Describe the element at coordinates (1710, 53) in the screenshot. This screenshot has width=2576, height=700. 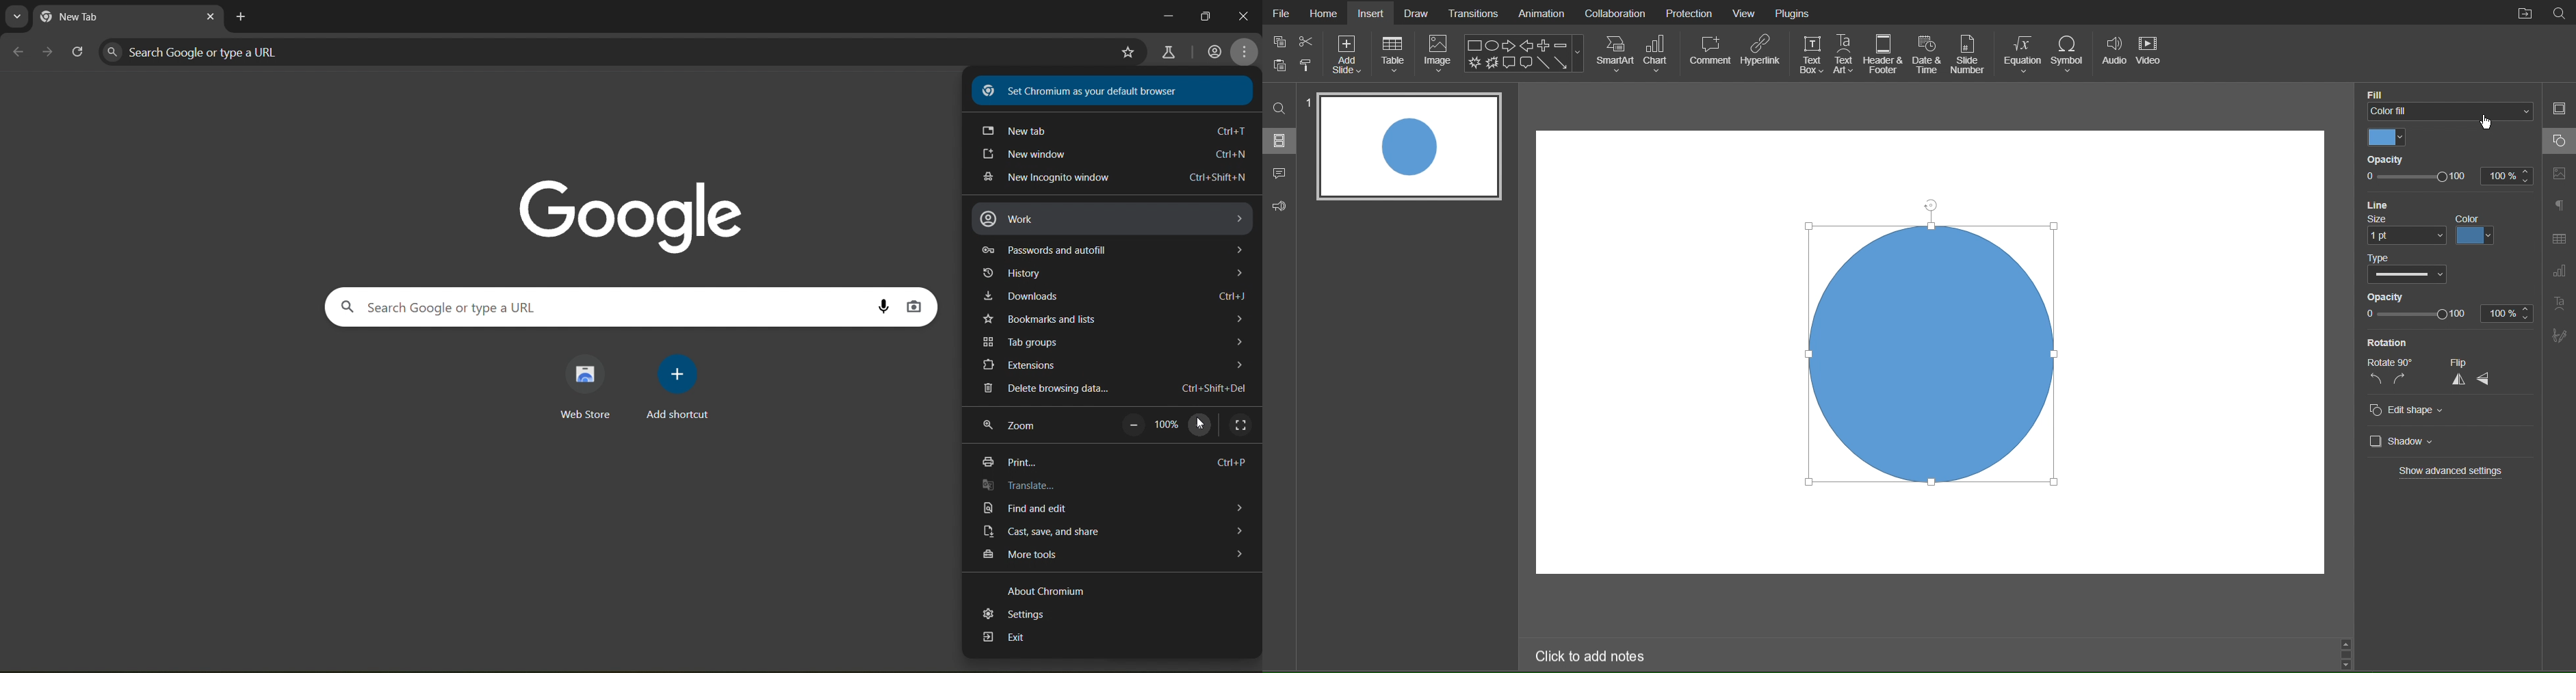
I see `Comment` at that location.